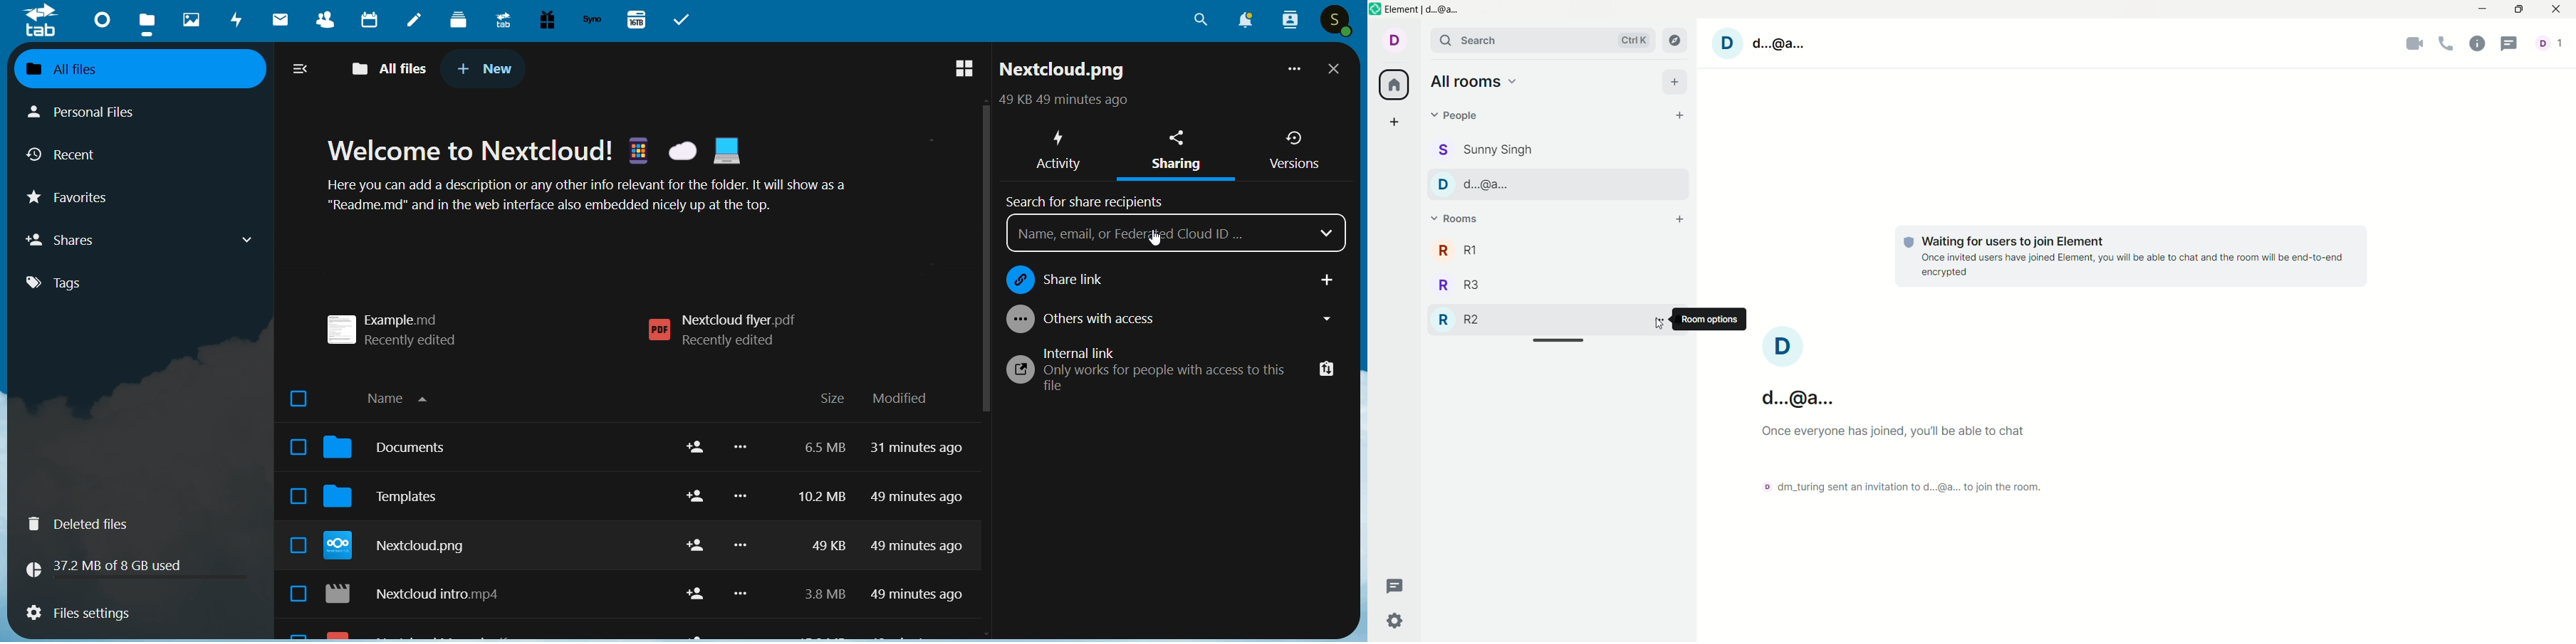  What do you see at coordinates (818, 525) in the screenshot?
I see `file size ` at bounding box center [818, 525].